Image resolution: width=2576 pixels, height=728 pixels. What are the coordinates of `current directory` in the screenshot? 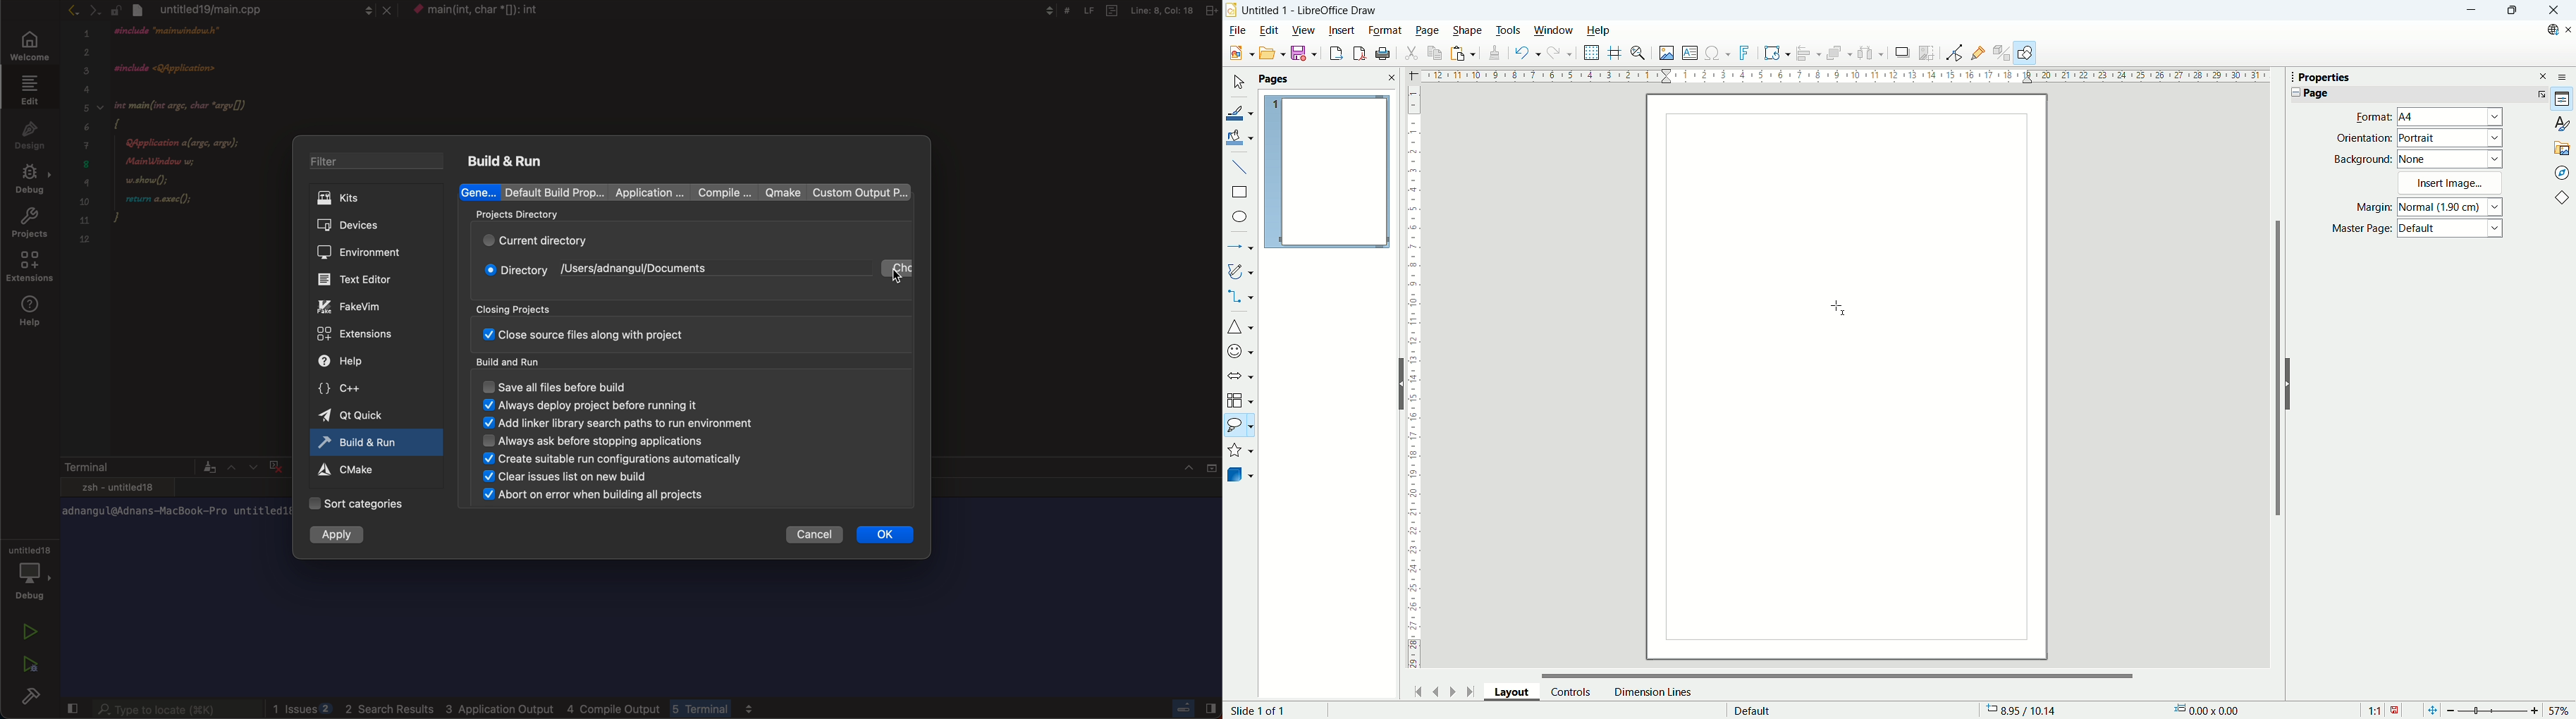 It's located at (689, 240).